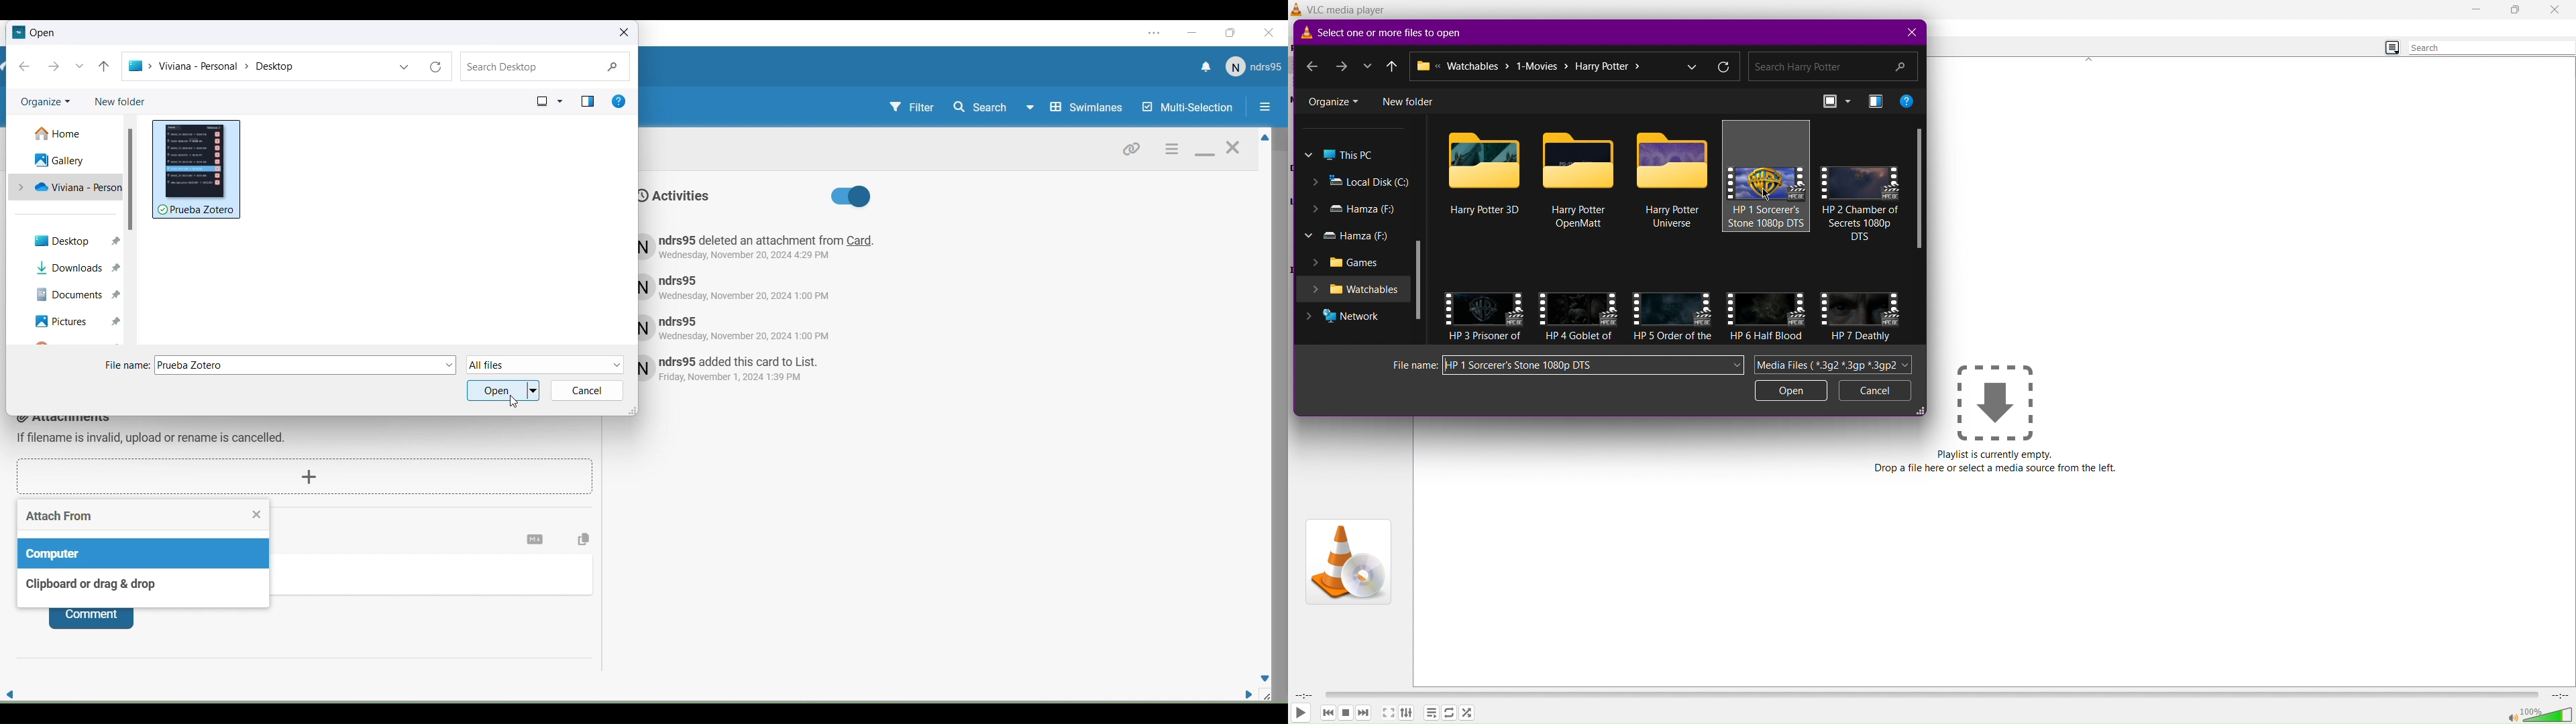 This screenshot has width=2576, height=728. Describe the element at coordinates (1766, 336) in the screenshot. I see `harry potter ` at that location.